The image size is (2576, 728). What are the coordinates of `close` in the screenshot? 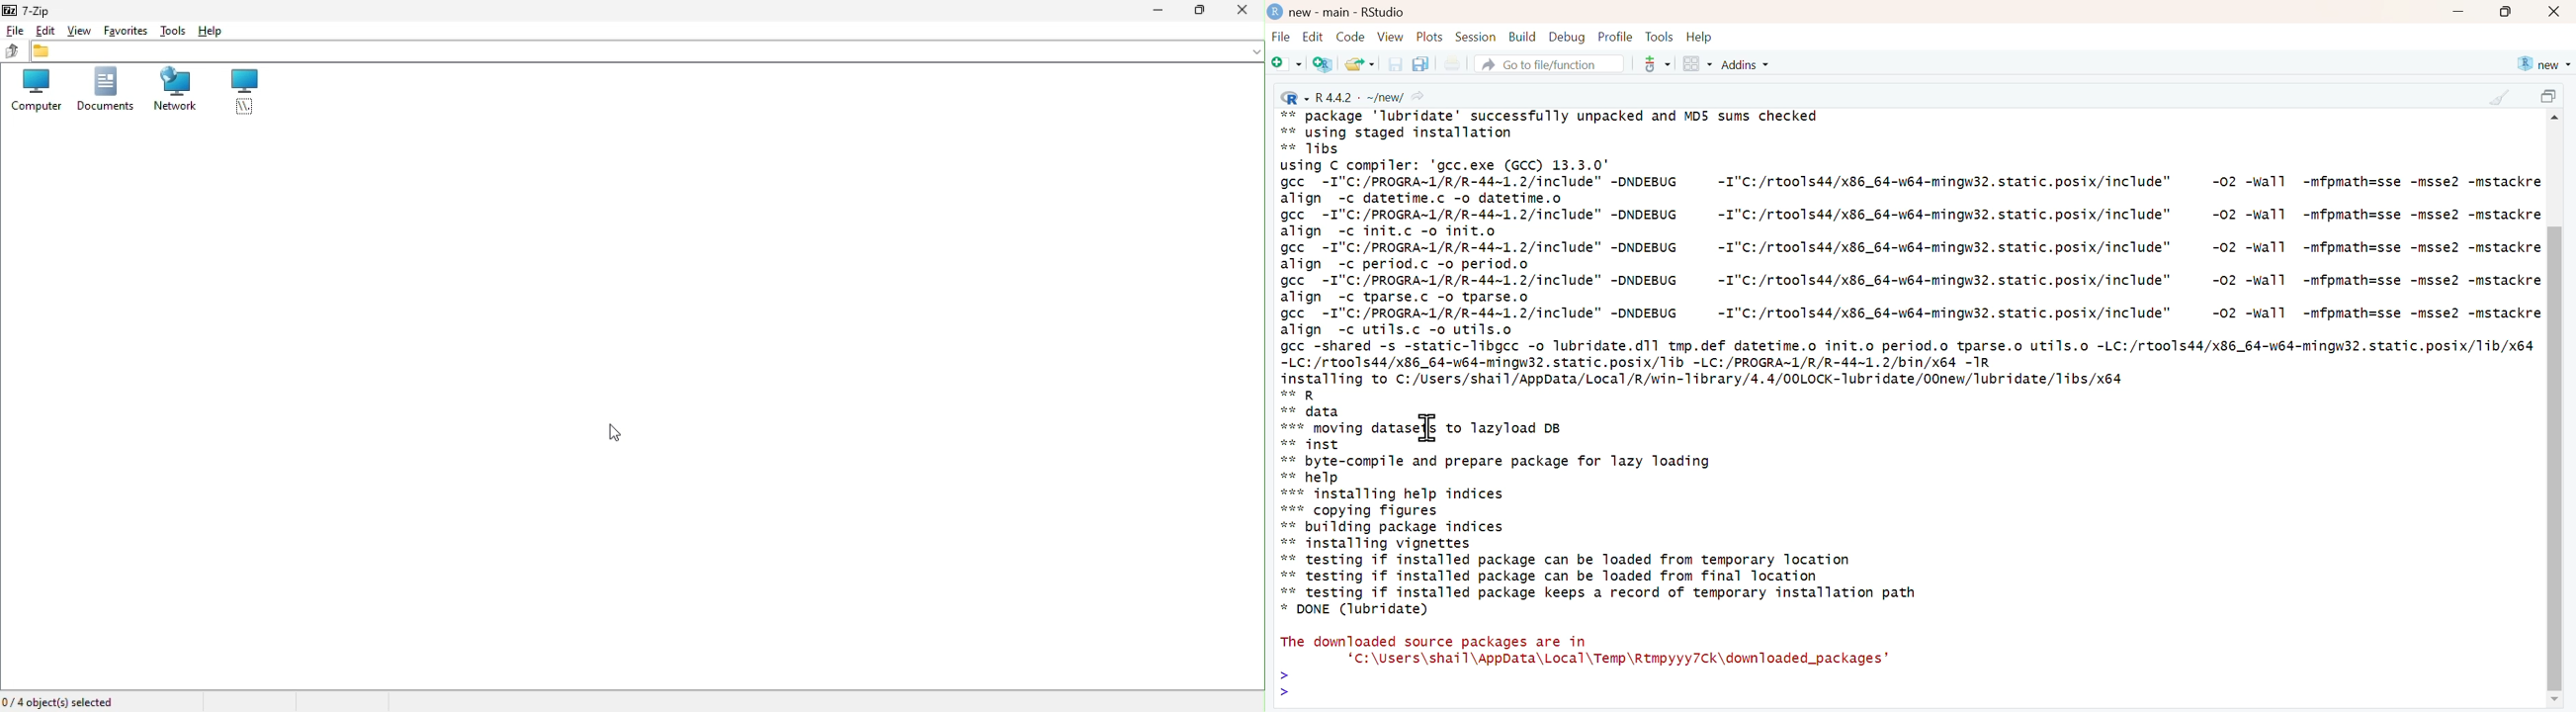 It's located at (2556, 12).